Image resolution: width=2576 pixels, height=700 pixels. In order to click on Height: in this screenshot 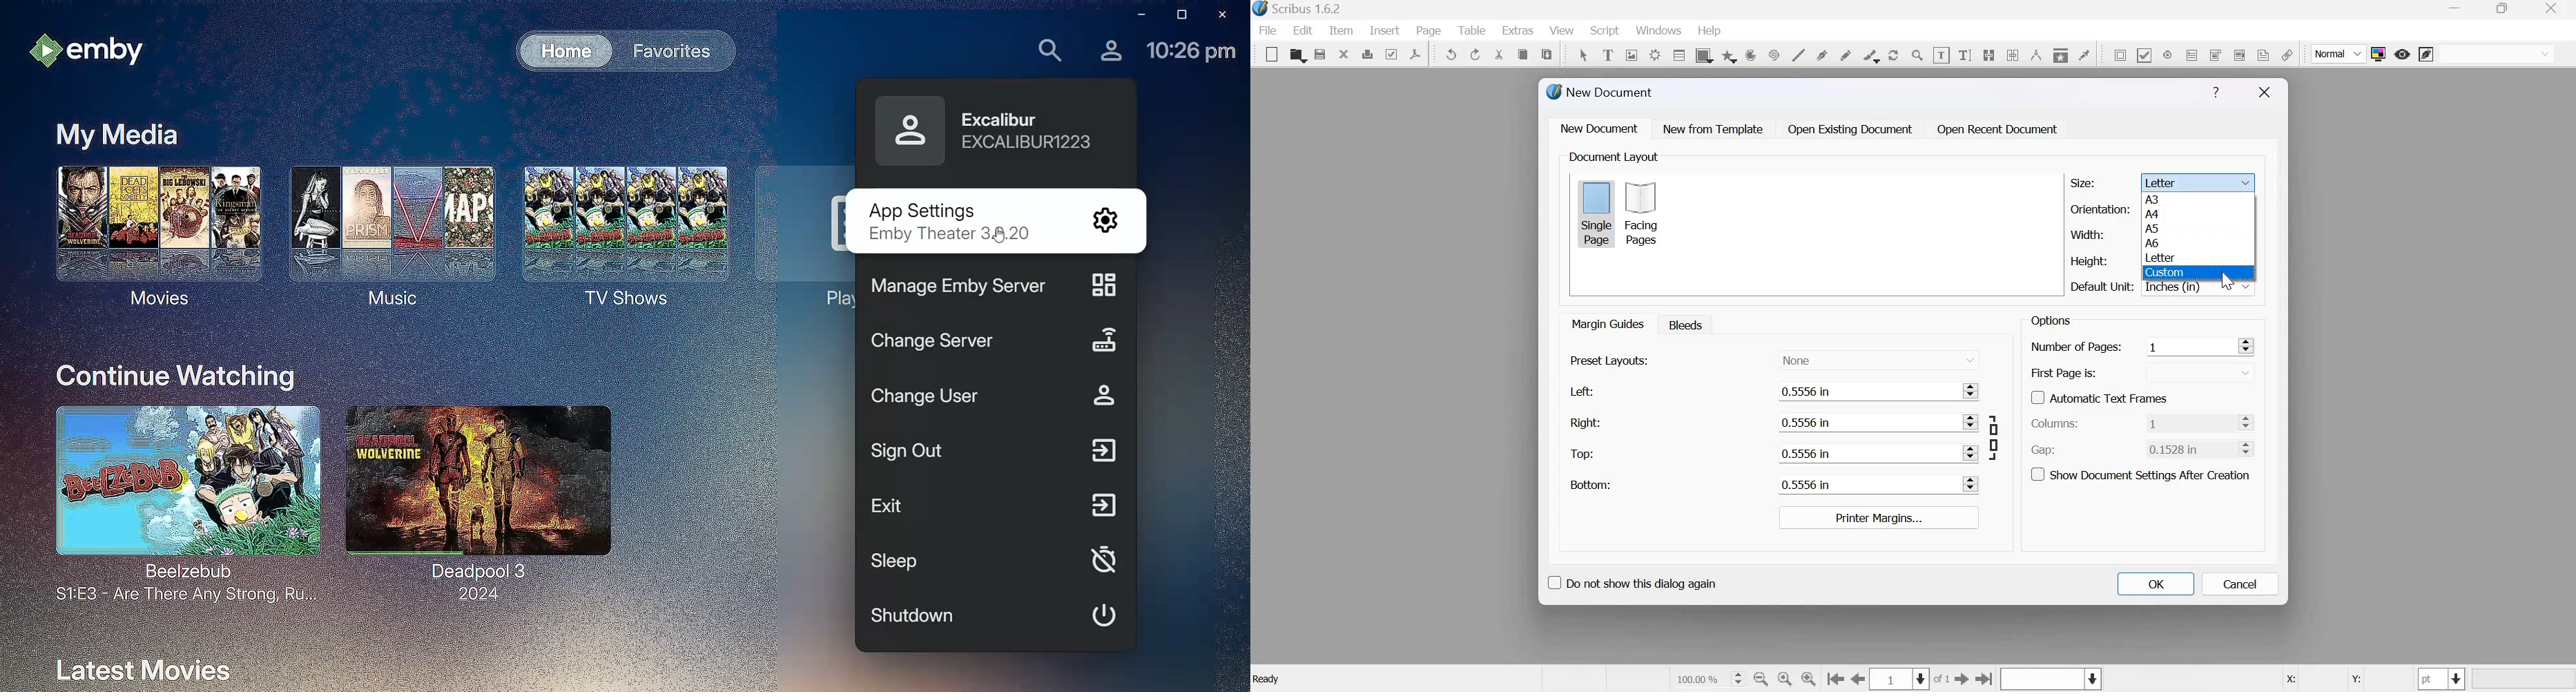, I will do `click(2089, 261)`.